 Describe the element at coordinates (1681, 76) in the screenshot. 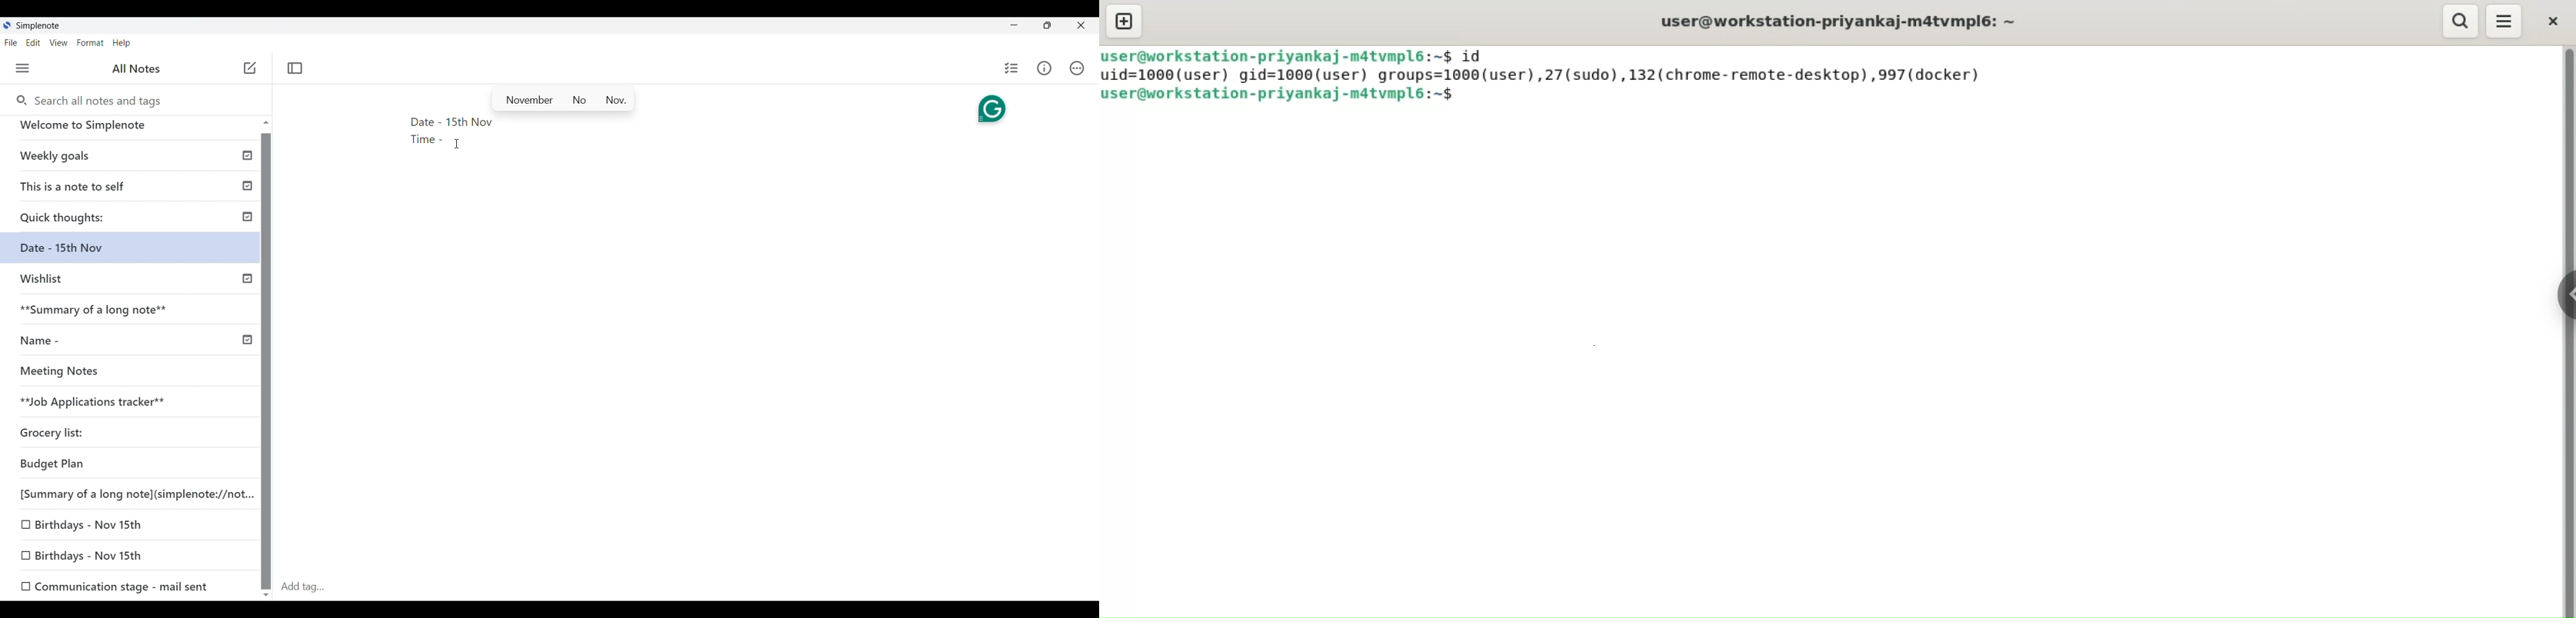

I see `groups=1000(user), 27(sudo), 132(chrome-remote-desktop),997(docker)` at that location.